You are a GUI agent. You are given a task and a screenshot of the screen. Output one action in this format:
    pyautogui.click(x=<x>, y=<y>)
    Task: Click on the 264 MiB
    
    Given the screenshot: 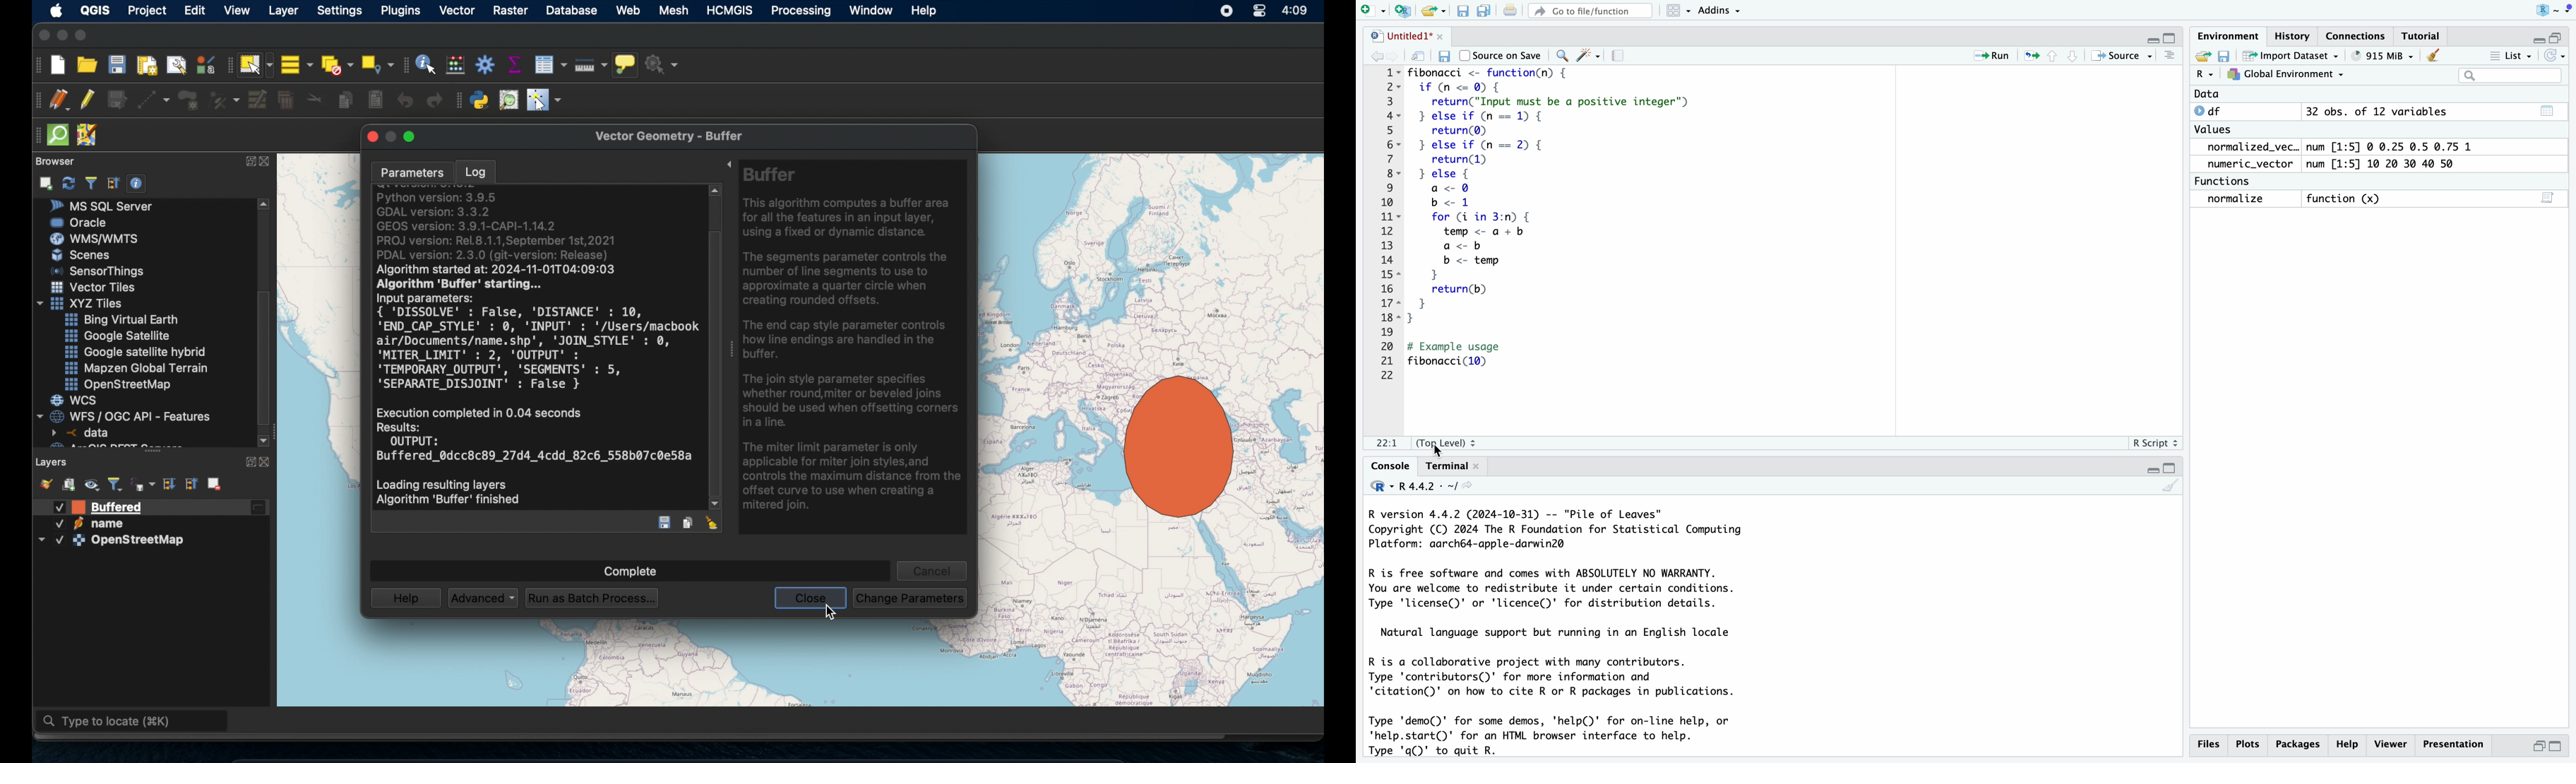 What is the action you would take?
    pyautogui.click(x=2386, y=55)
    